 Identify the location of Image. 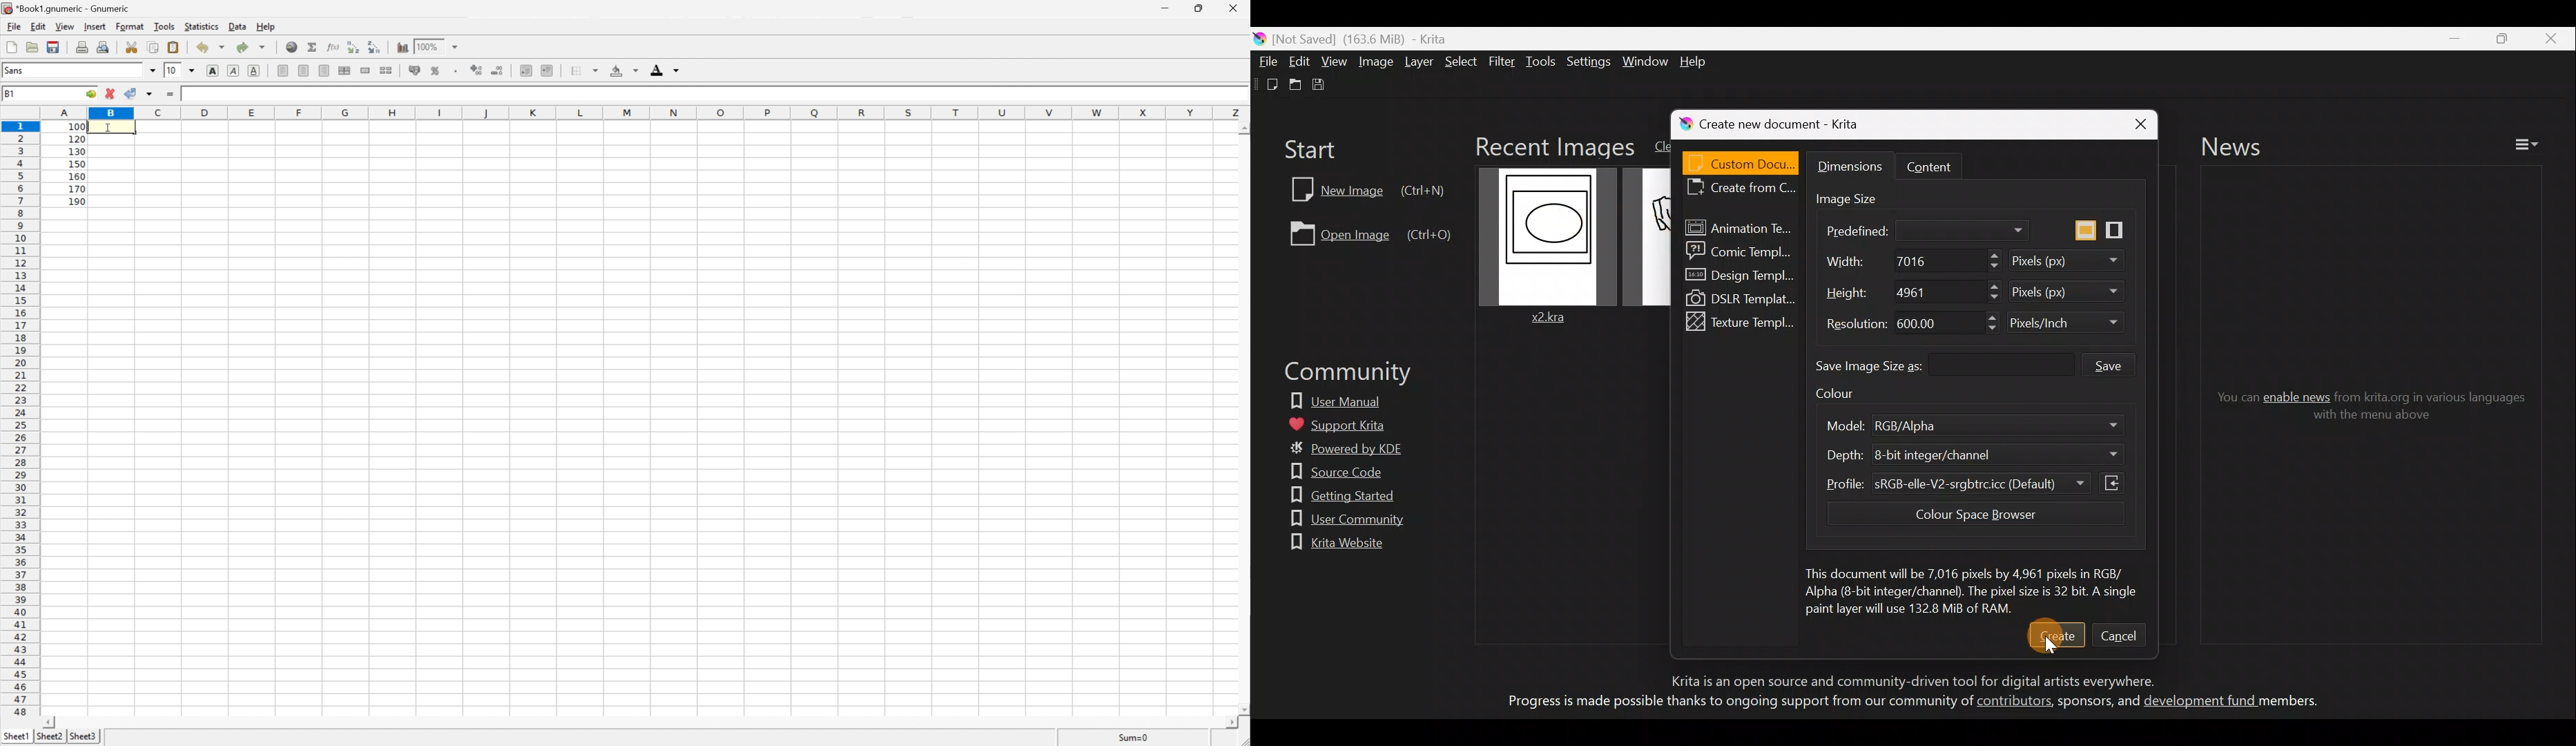
(1376, 64).